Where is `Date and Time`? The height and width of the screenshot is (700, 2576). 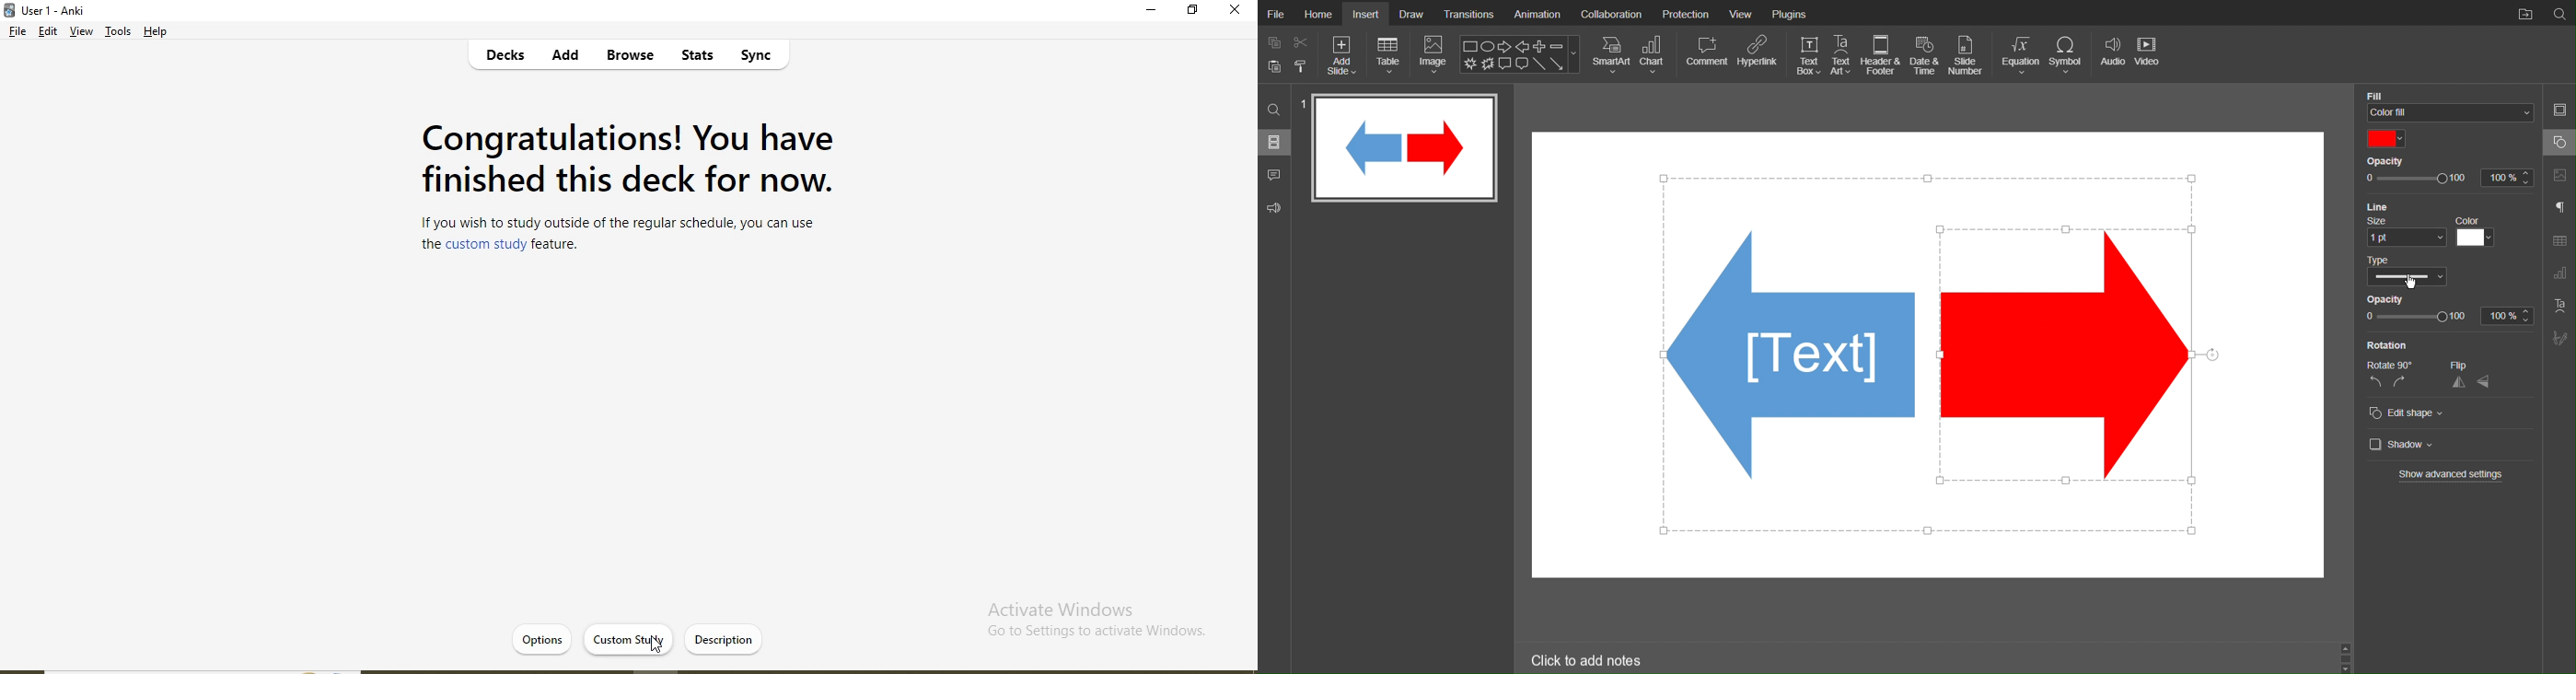 Date and Time is located at coordinates (1925, 55).